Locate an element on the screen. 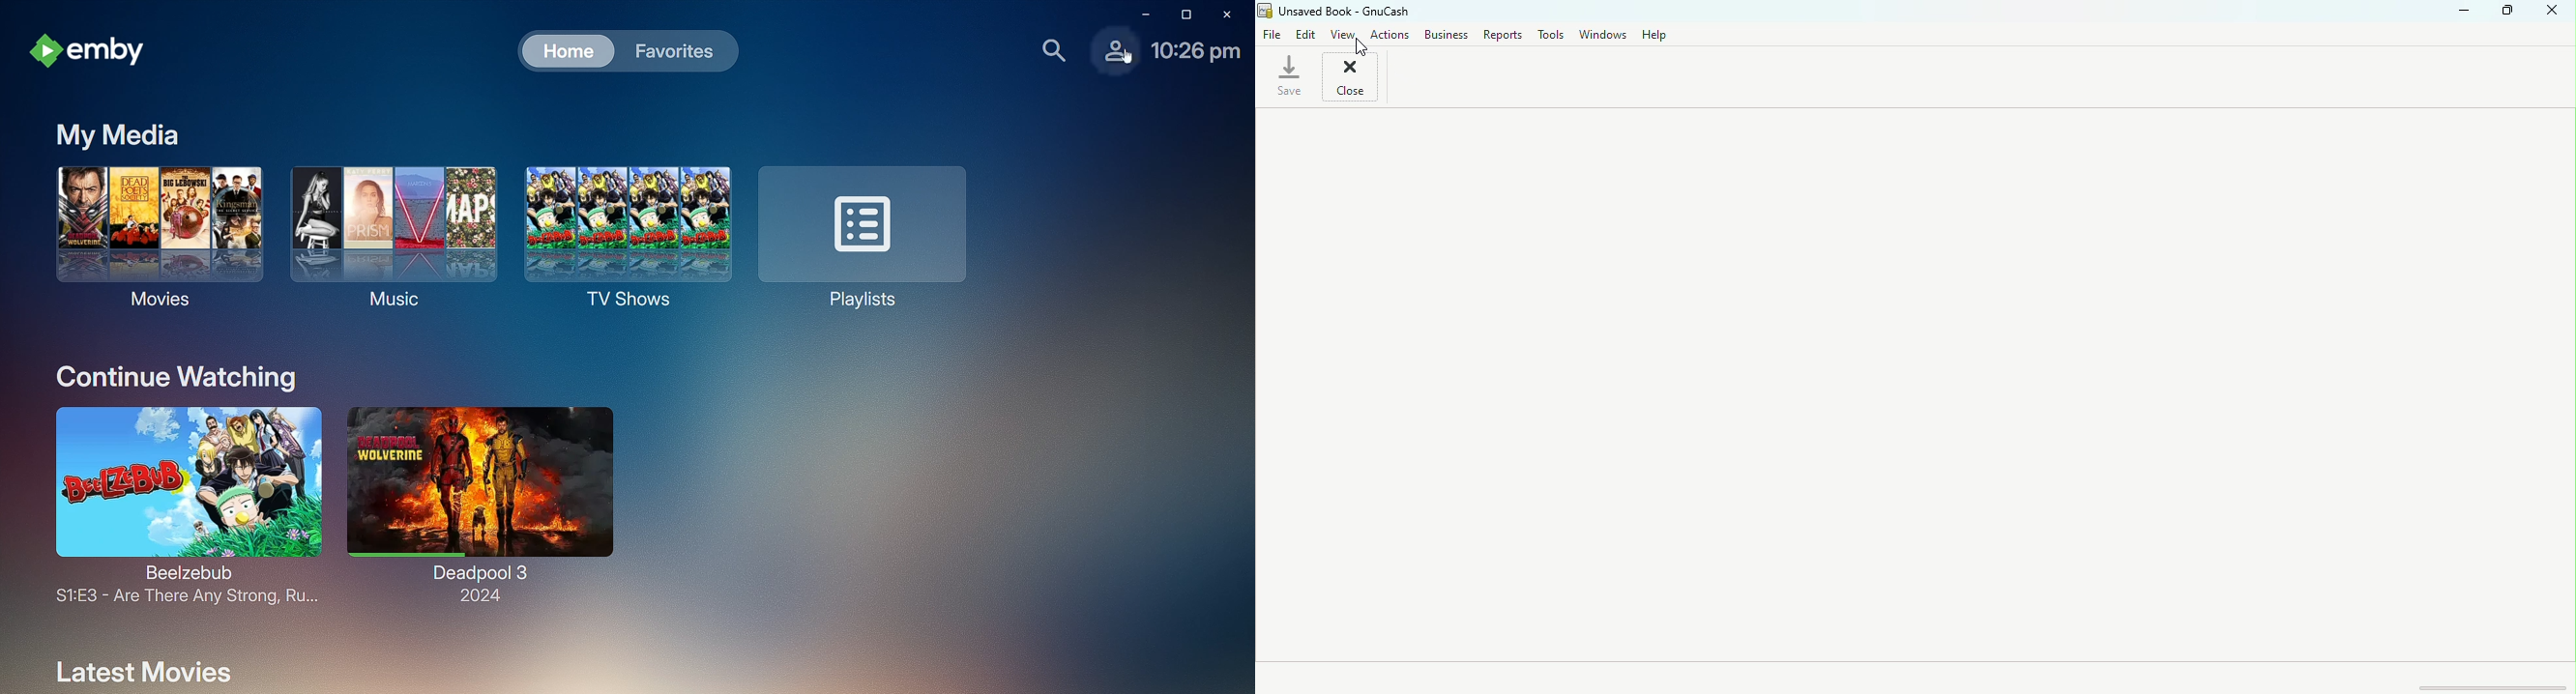 The width and height of the screenshot is (2576, 700). Beelzebub is located at coordinates (180, 507).